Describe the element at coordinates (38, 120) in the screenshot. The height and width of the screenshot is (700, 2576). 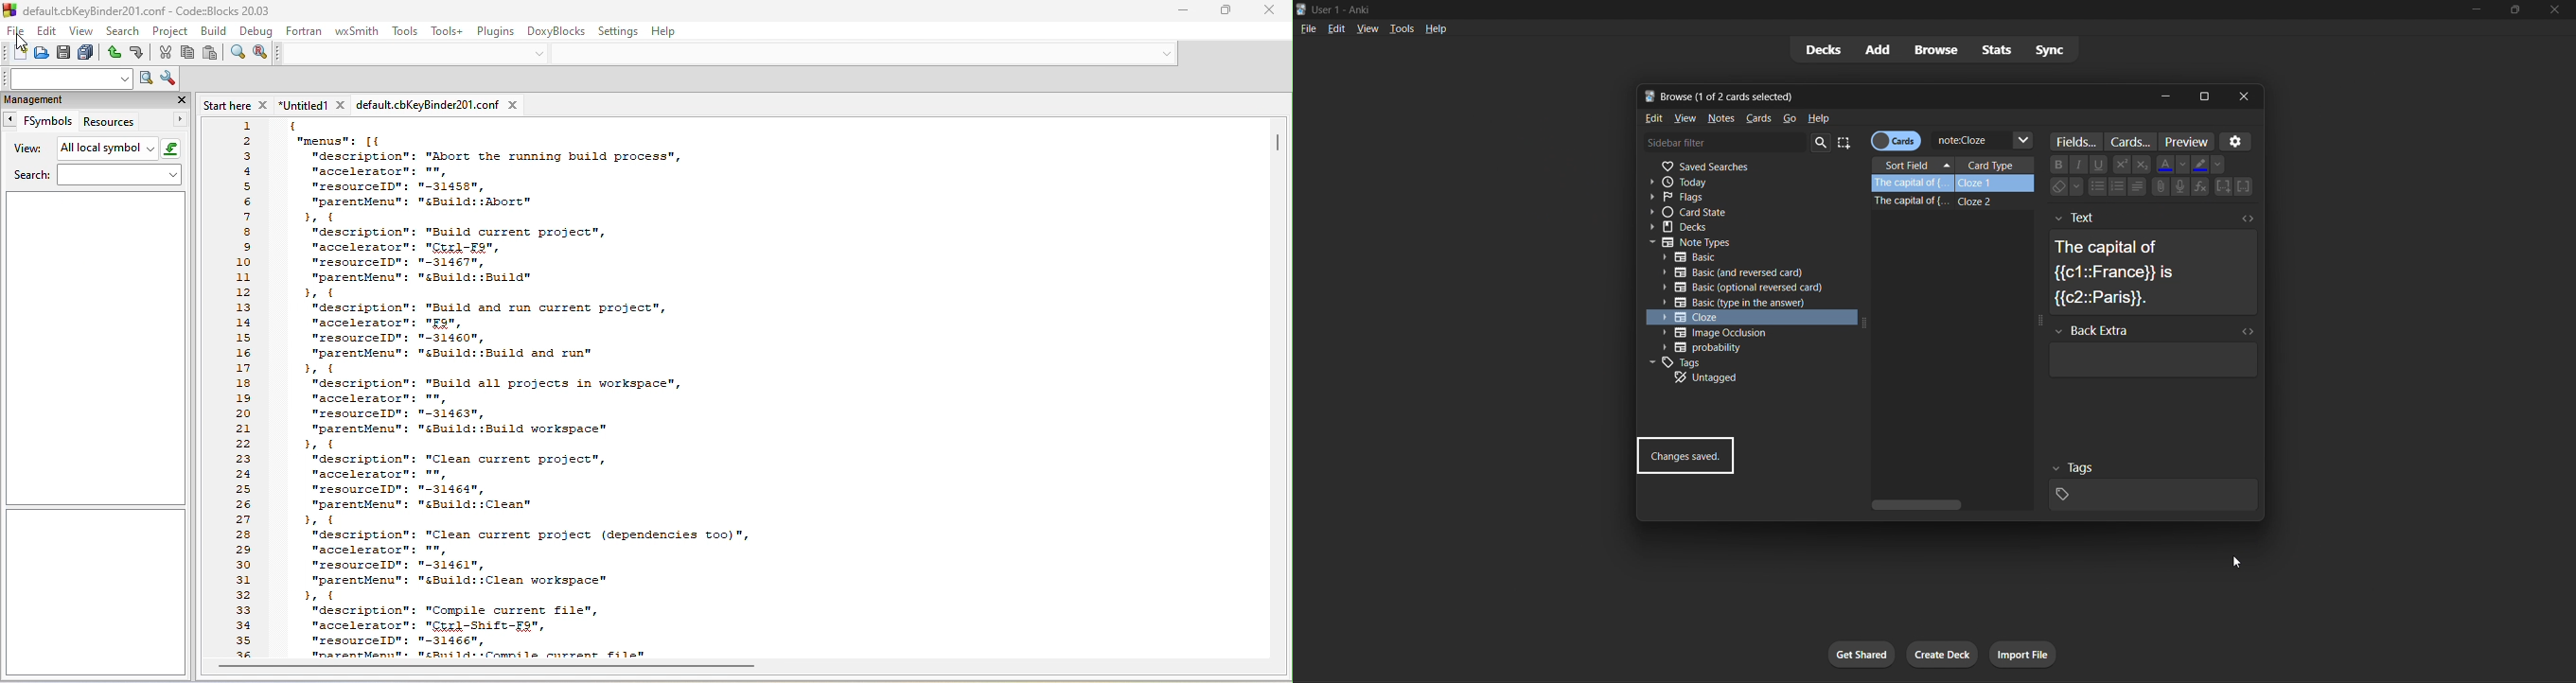
I see `fsymbols` at that location.